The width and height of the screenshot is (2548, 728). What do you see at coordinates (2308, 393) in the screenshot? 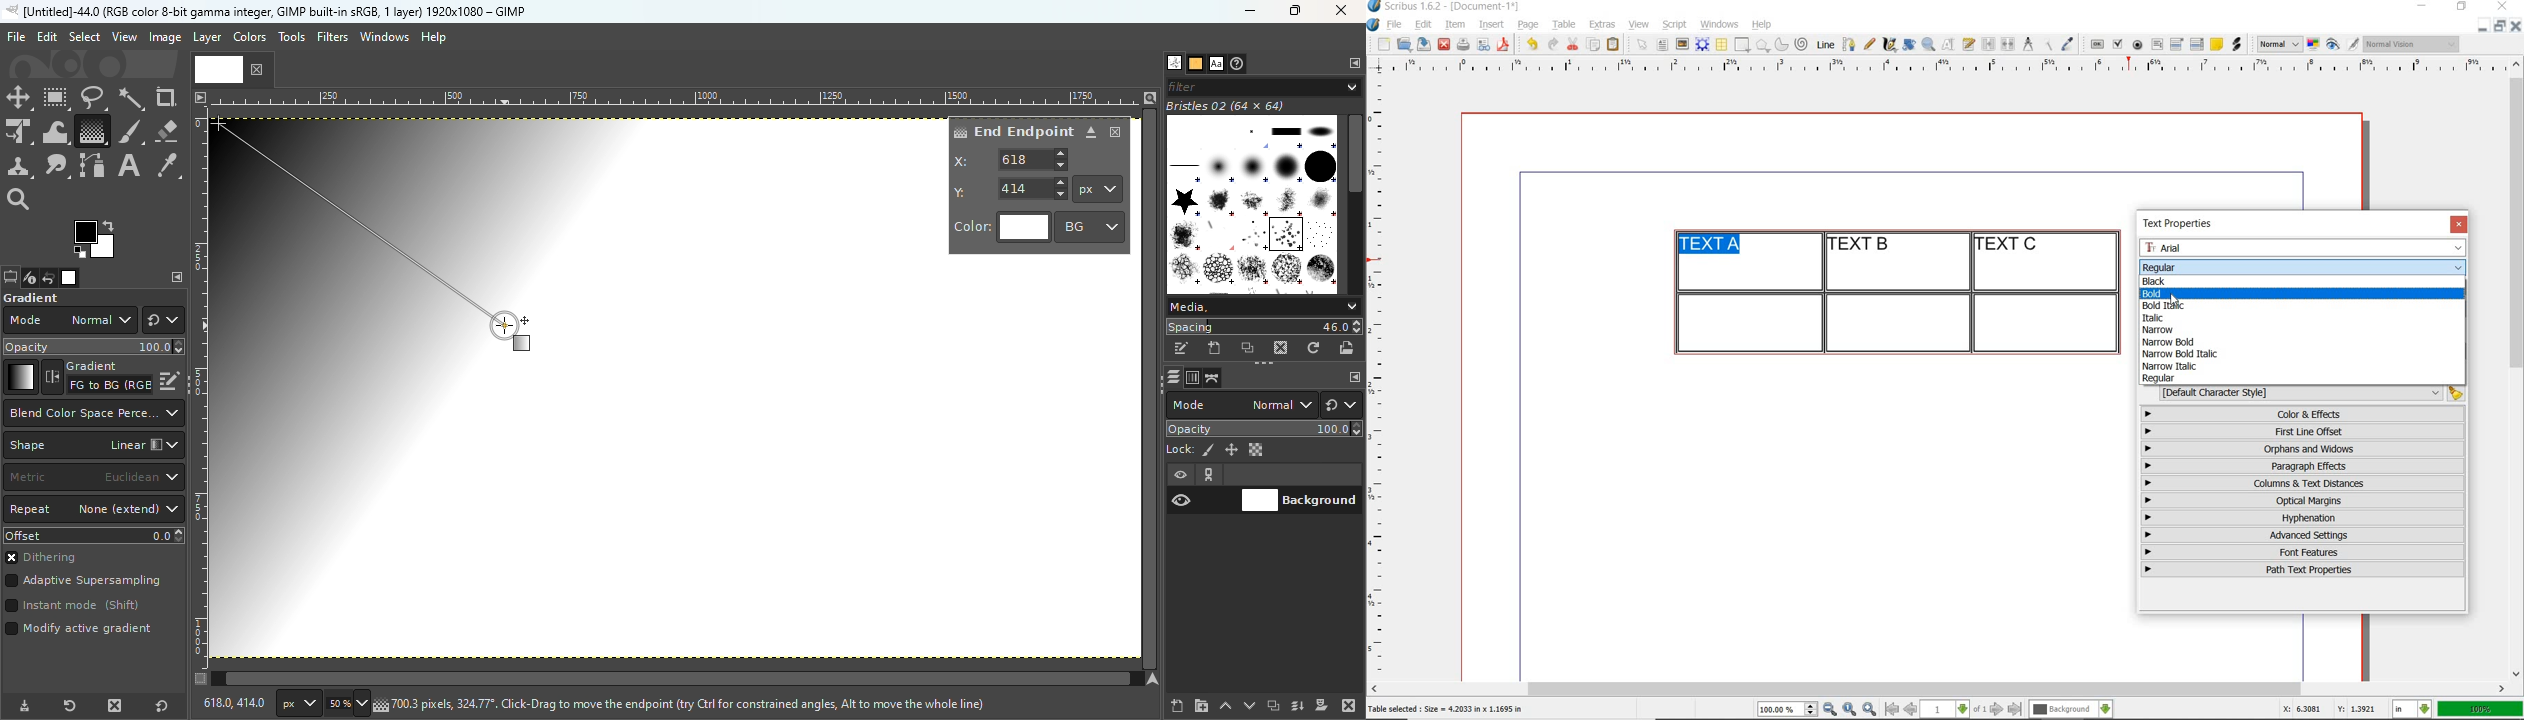
I see `default character style` at bounding box center [2308, 393].